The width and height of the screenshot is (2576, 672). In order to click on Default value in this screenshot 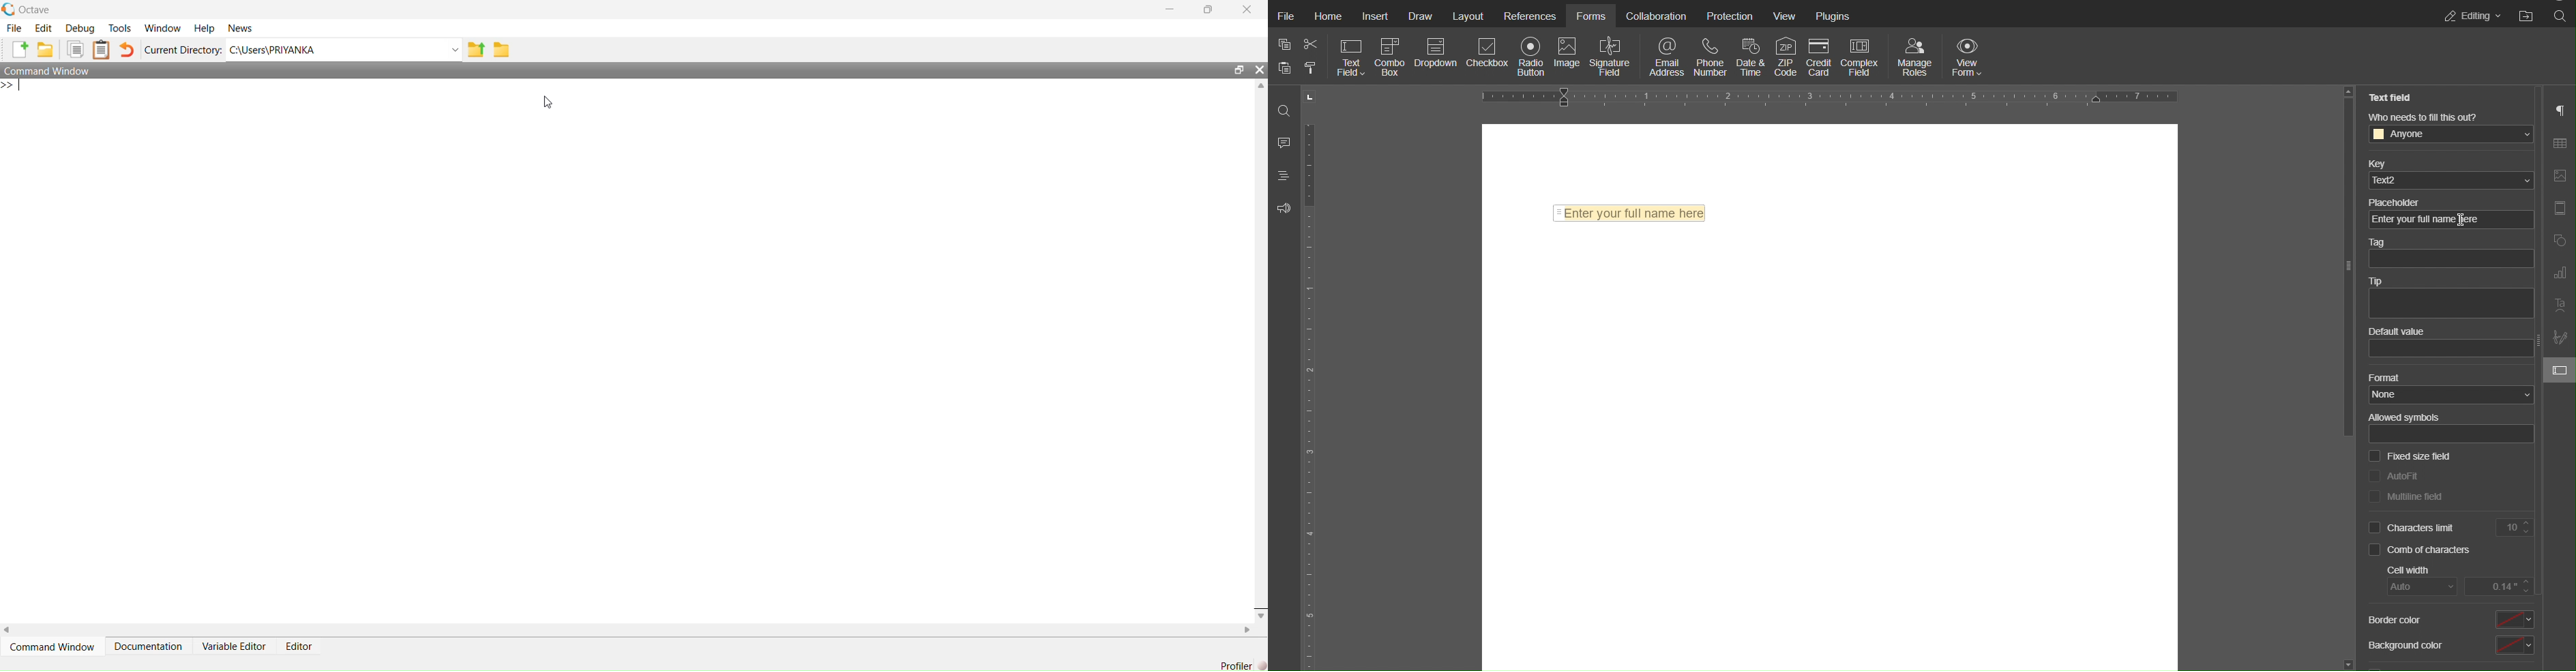, I will do `click(2448, 343)`.